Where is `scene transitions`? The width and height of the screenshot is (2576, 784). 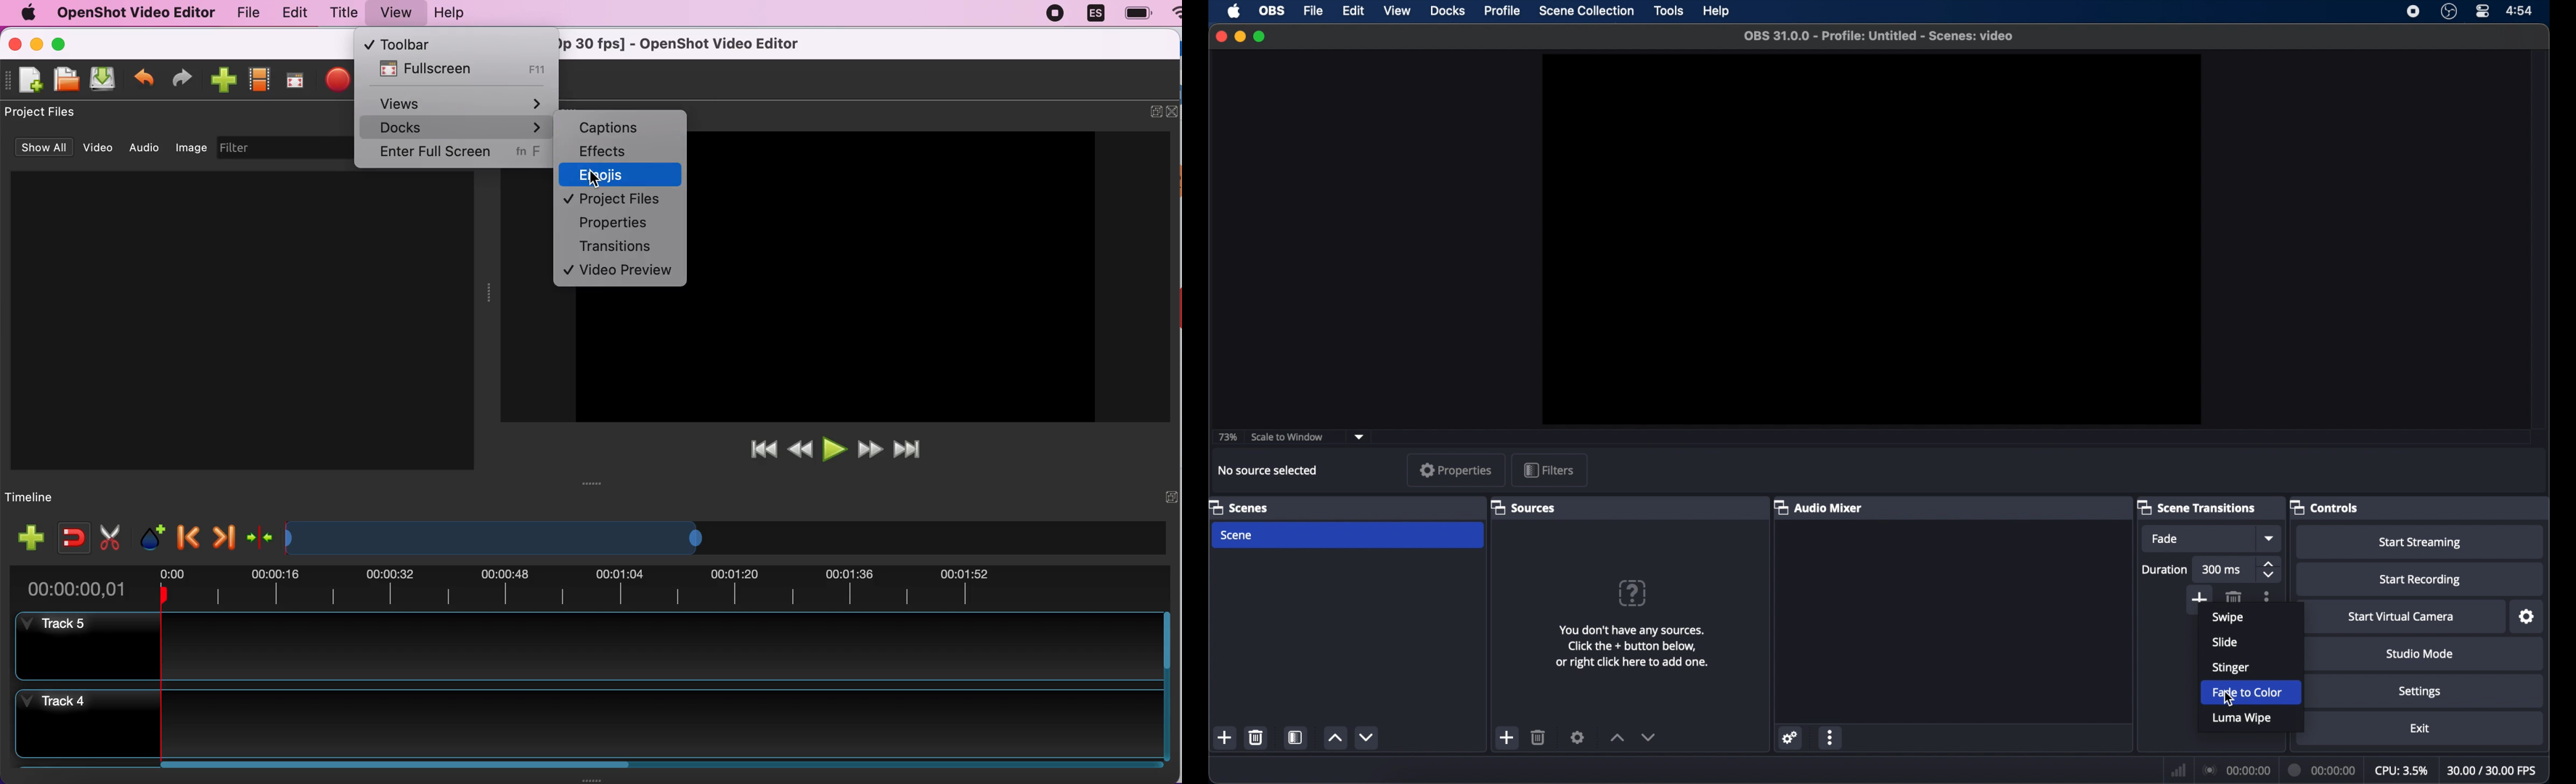
scene transitions is located at coordinates (2196, 507).